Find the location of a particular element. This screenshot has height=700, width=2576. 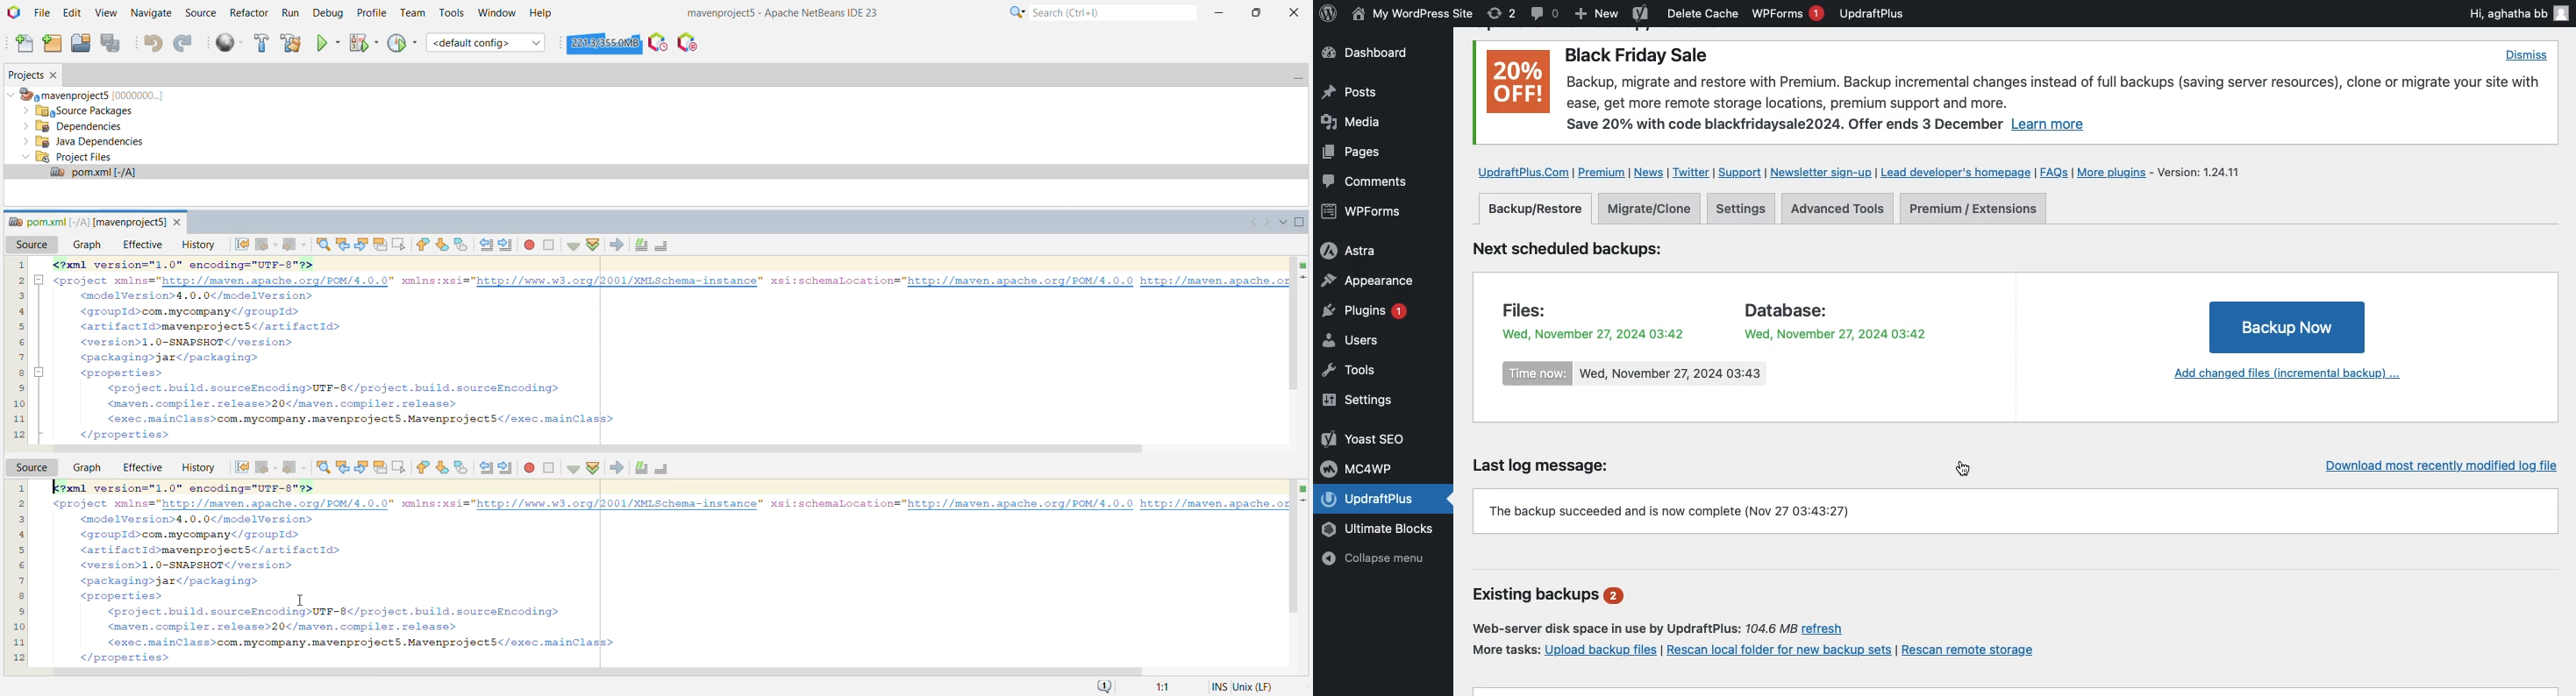

Previous bookmark is located at coordinates (423, 245).